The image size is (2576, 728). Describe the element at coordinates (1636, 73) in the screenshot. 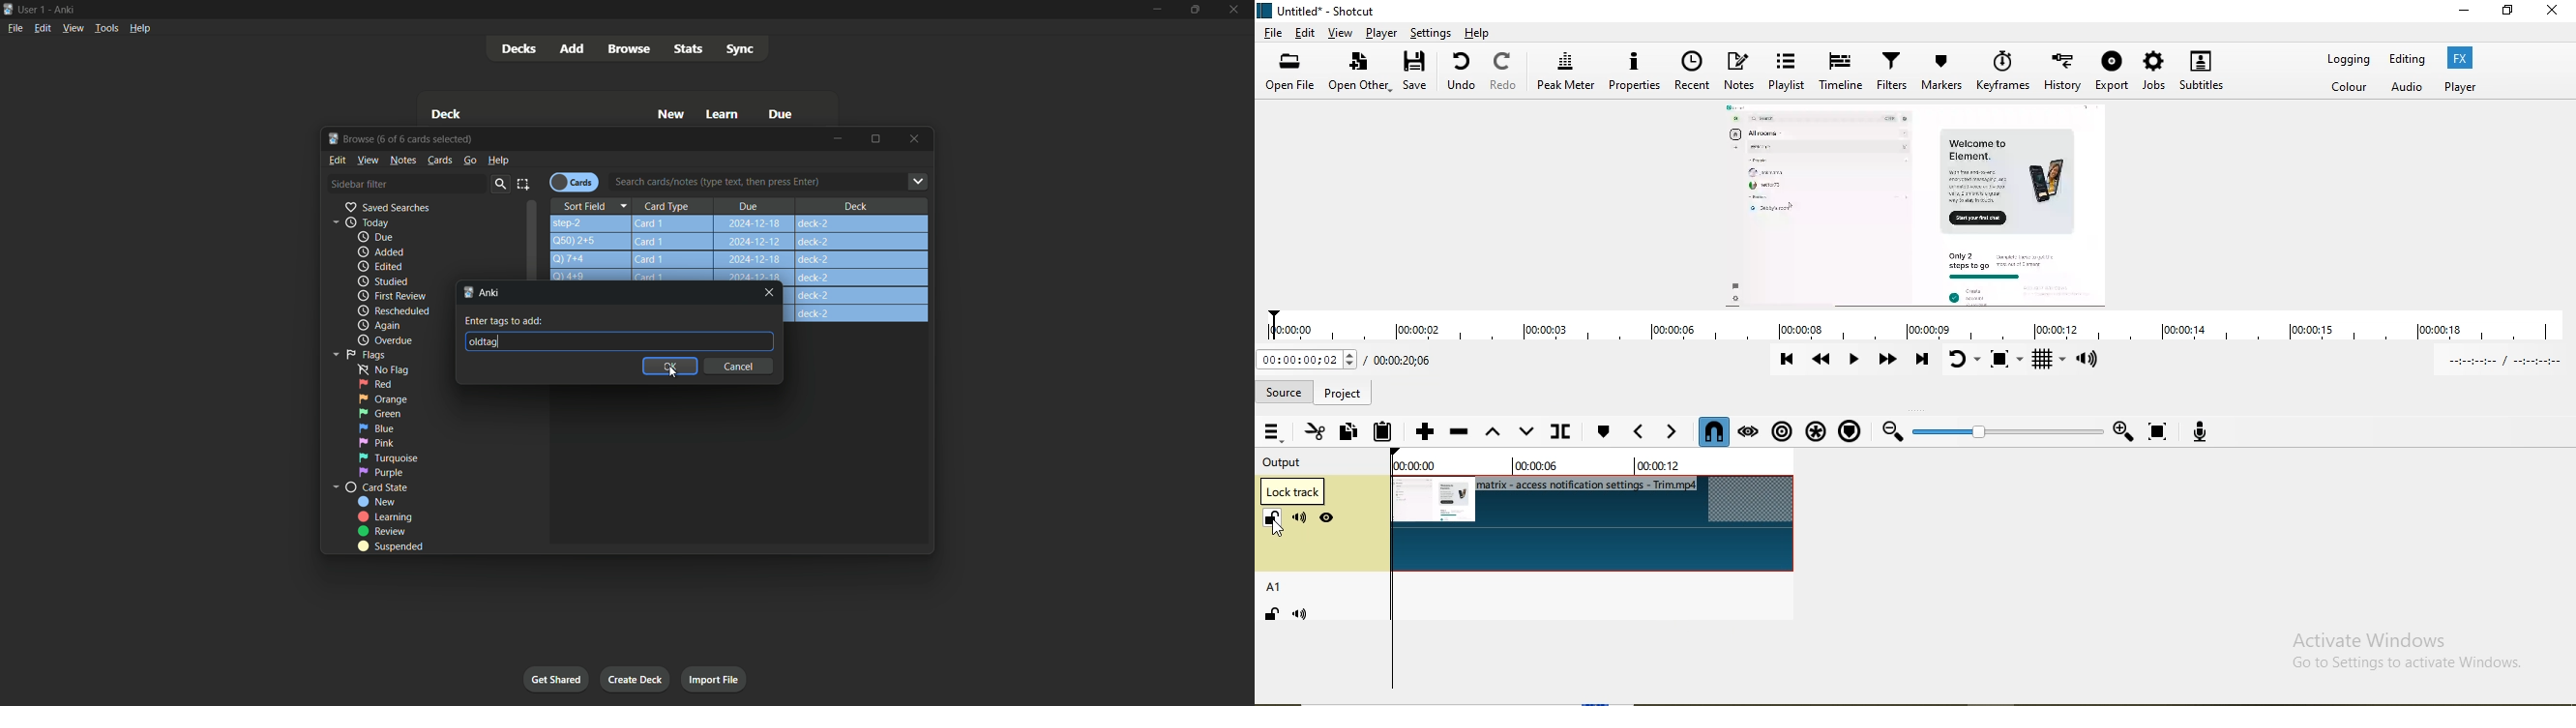

I see `Properties` at that location.